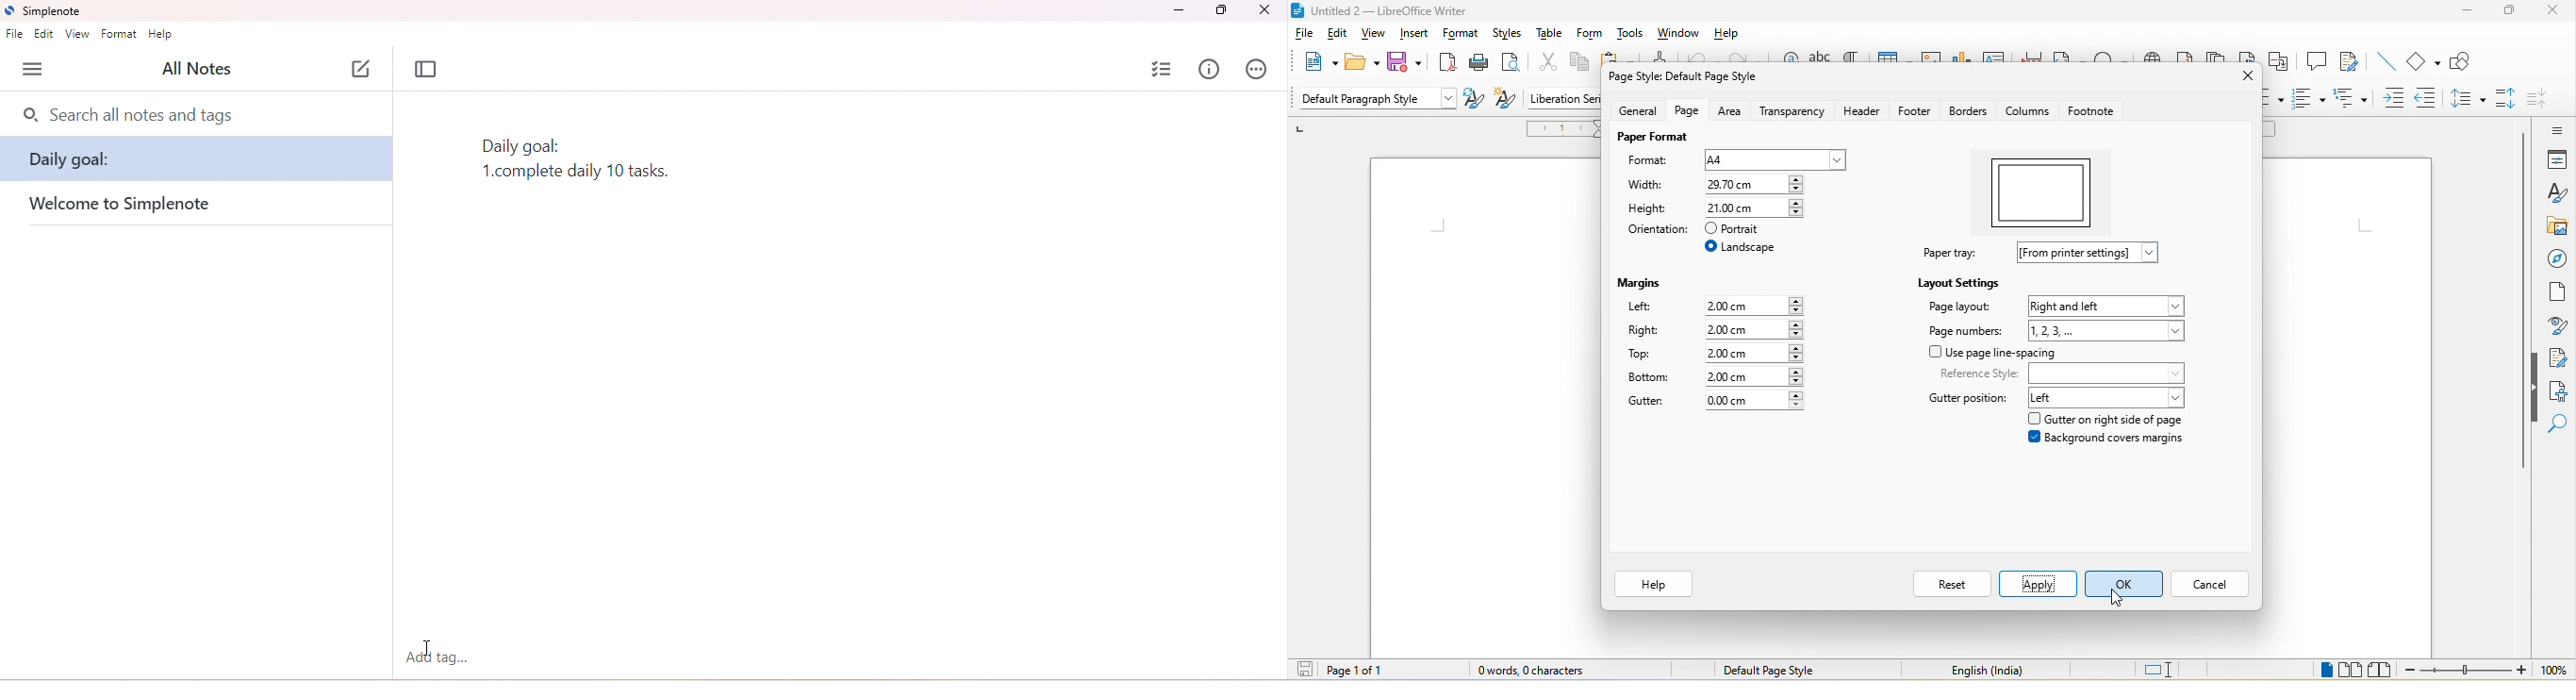  Describe the element at coordinates (1377, 100) in the screenshot. I see `set paragraph style` at that location.